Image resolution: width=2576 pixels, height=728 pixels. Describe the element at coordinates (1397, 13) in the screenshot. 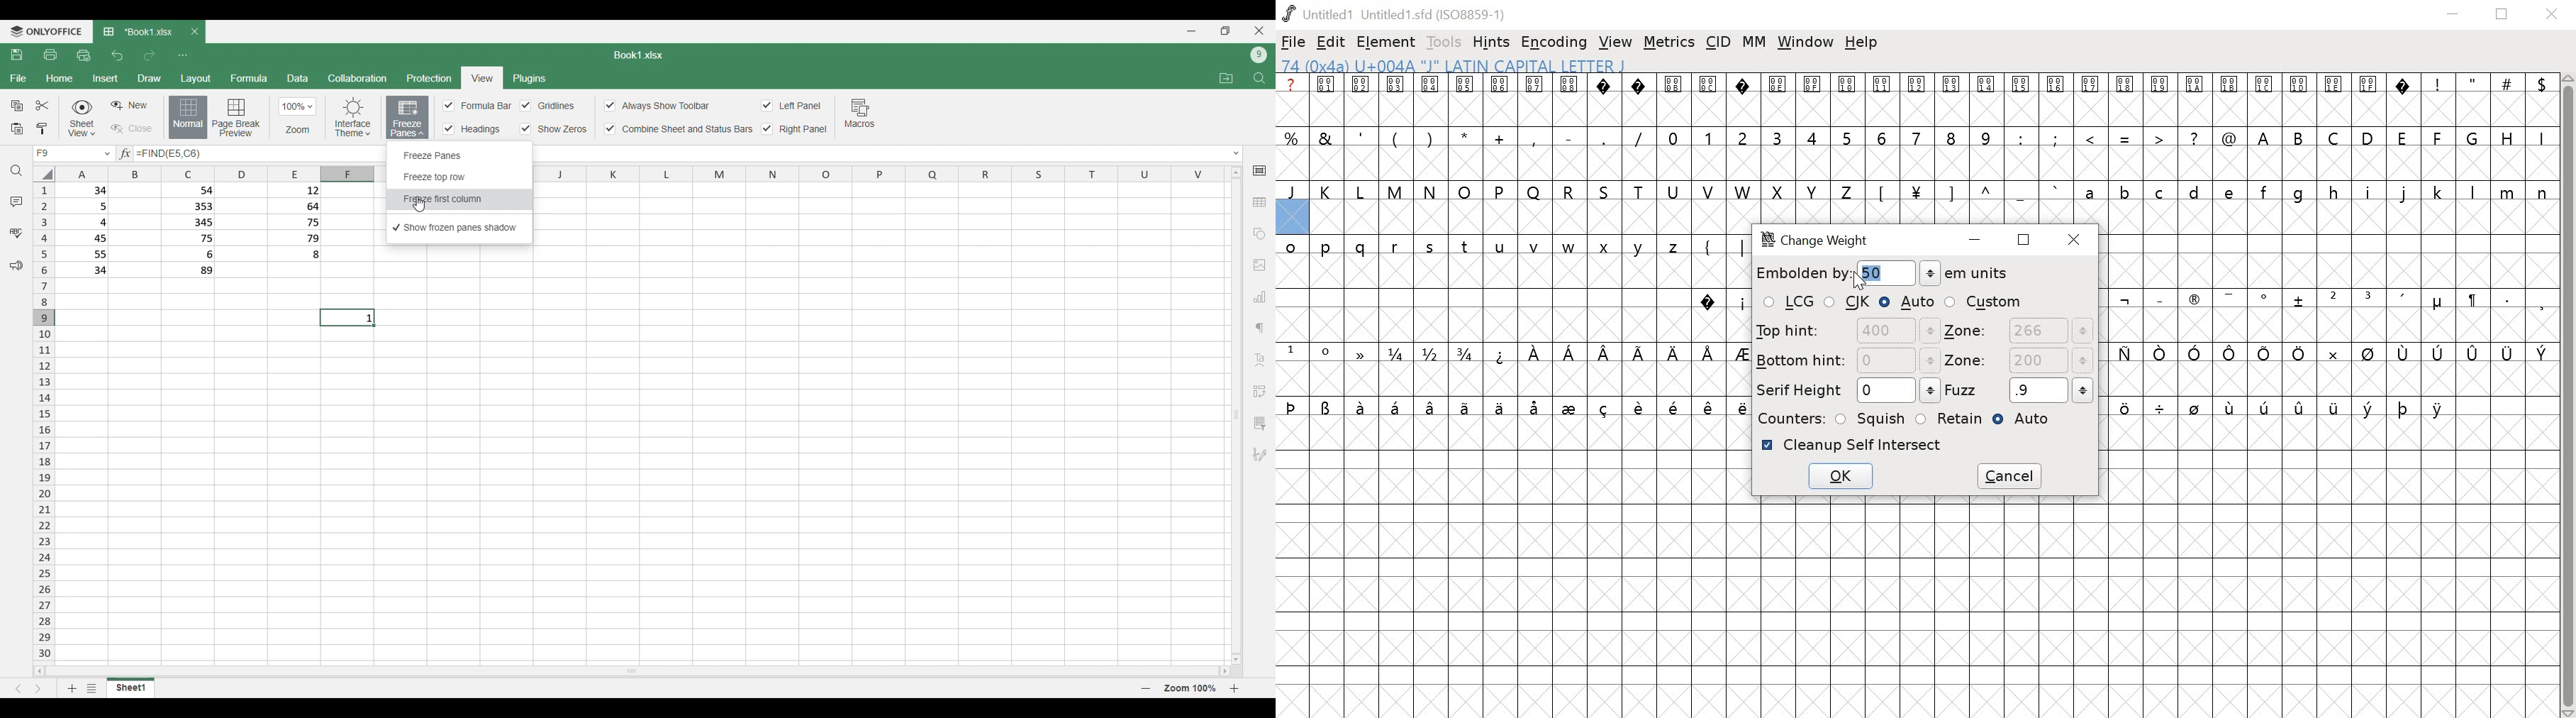

I see `Untitled1 (Untitled1.sfd(ISO8859-1)` at that location.